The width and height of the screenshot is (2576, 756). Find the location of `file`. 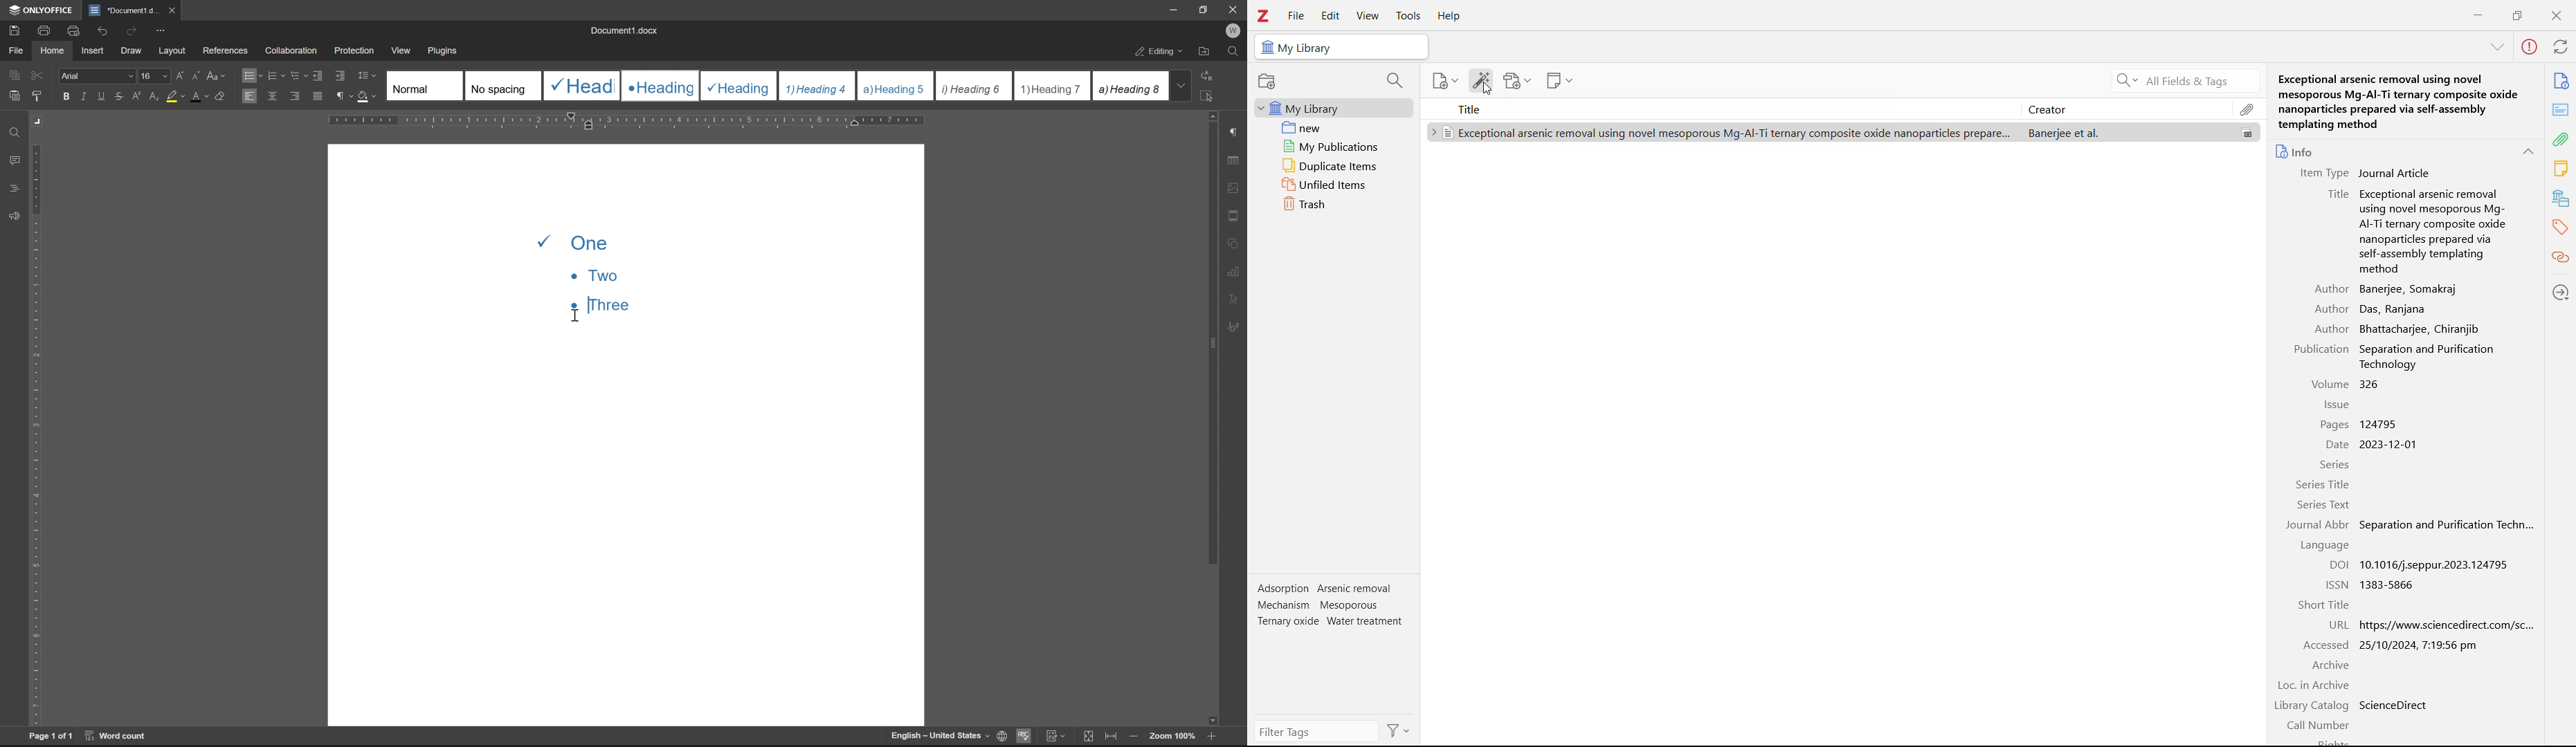

file is located at coordinates (1295, 16).